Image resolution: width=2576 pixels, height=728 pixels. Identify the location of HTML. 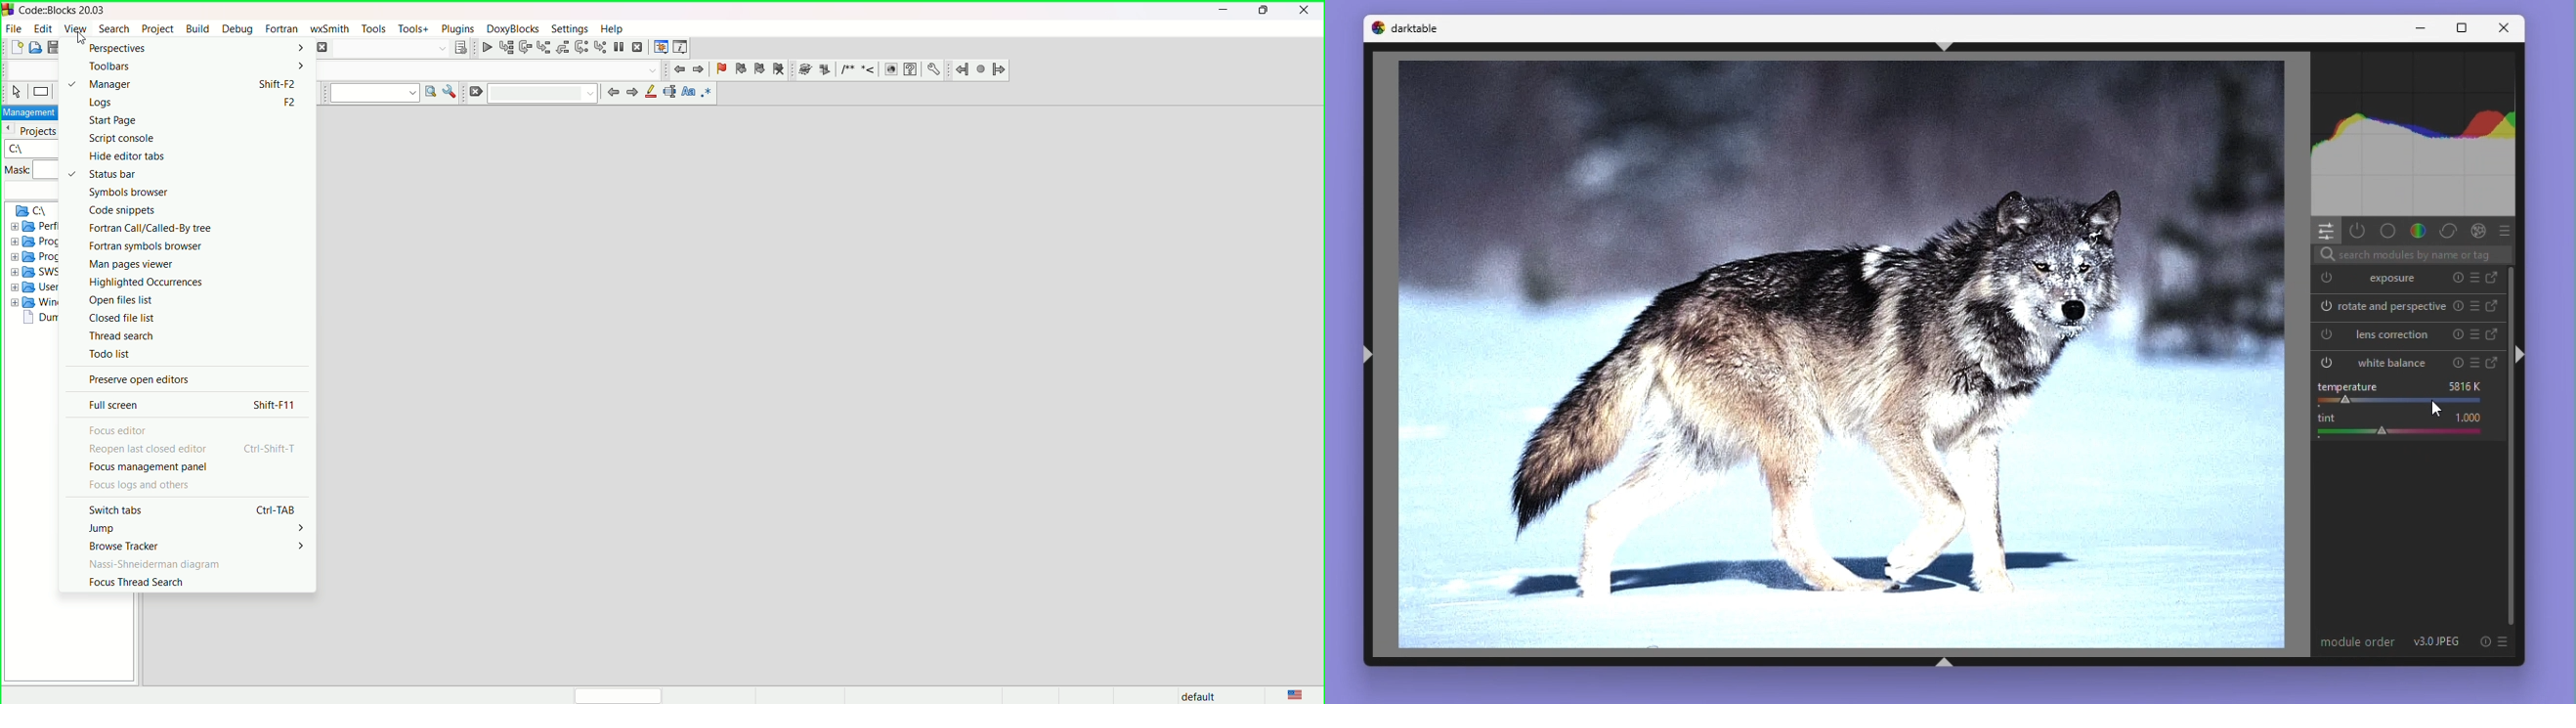
(889, 71).